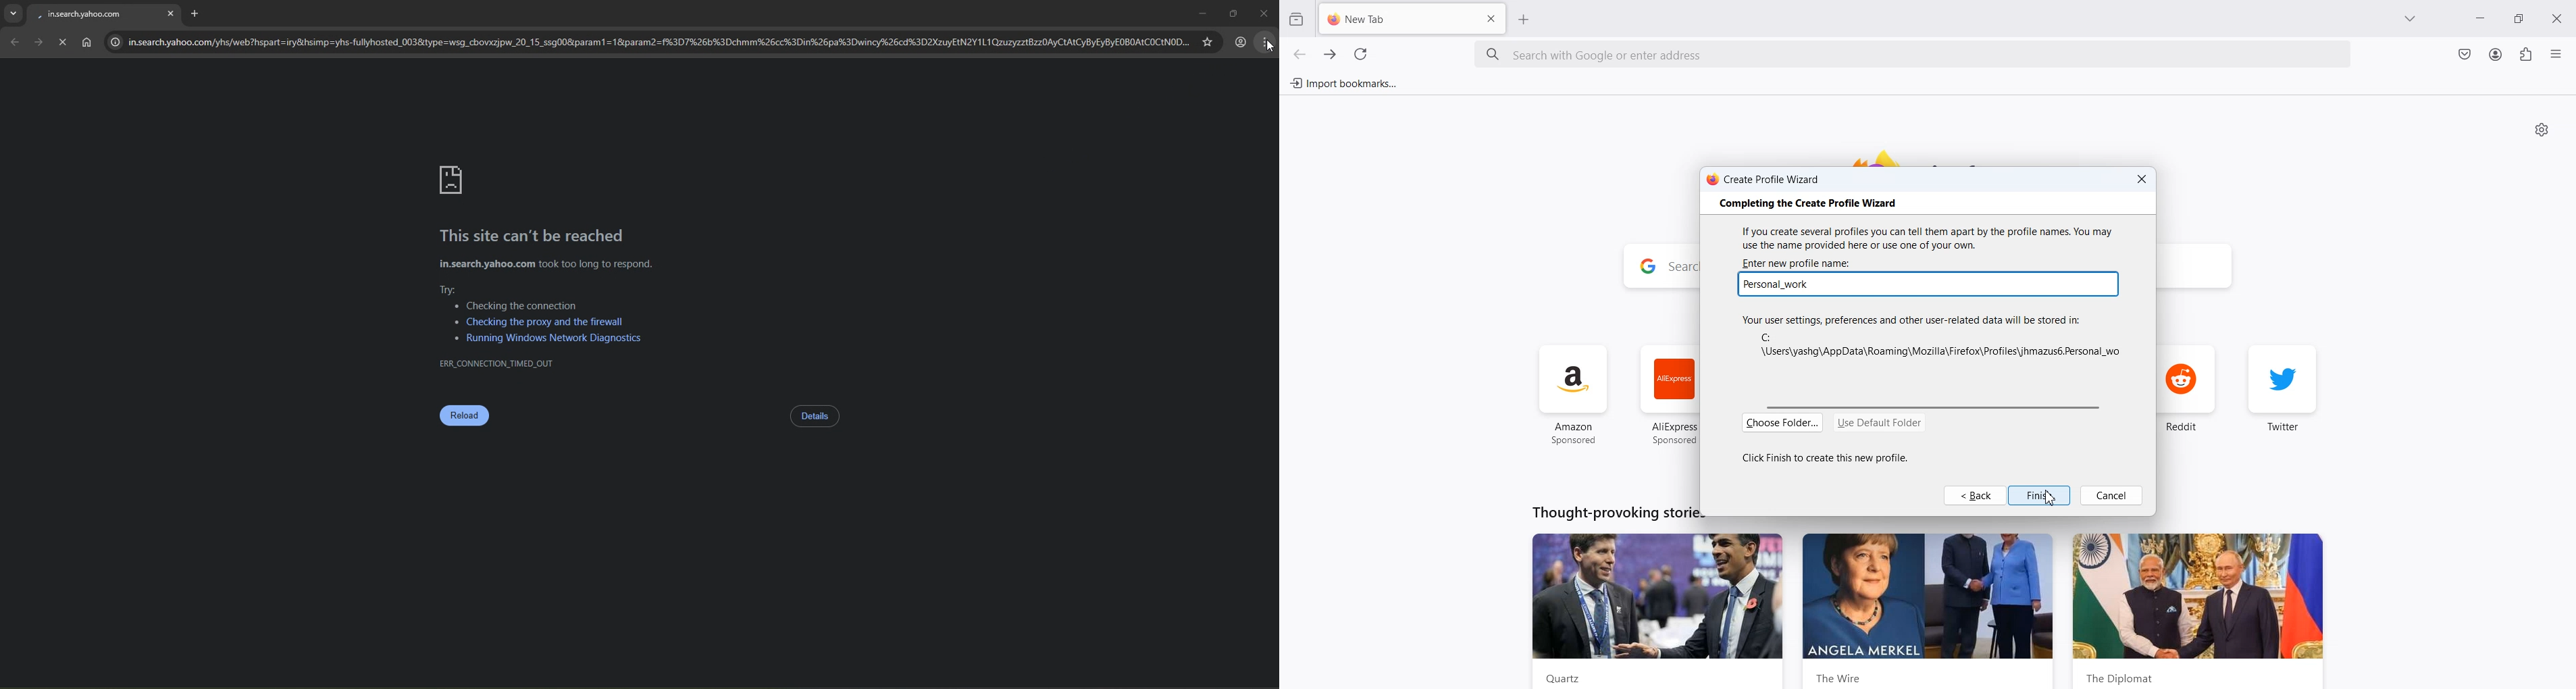 This screenshot has width=2576, height=700. Describe the element at coordinates (2040, 494) in the screenshot. I see `Finish` at that location.